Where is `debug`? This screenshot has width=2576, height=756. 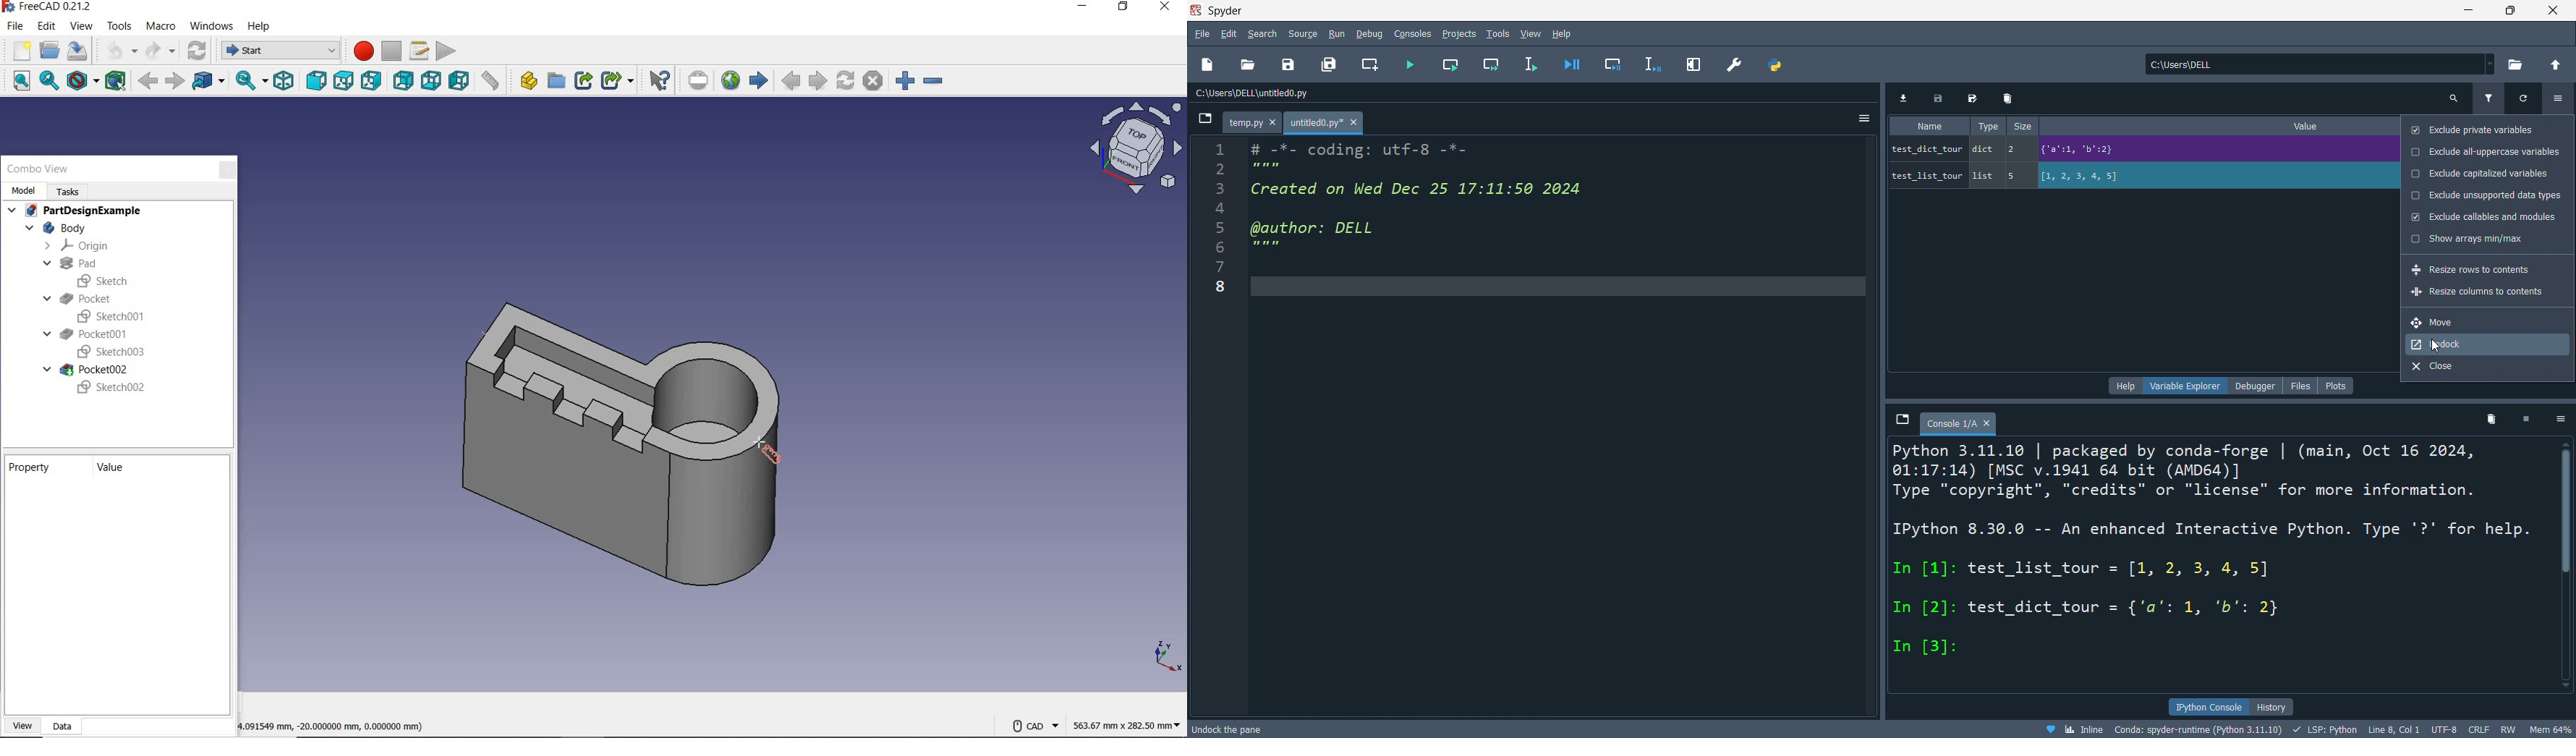 debug is located at coordinates (1369, 33).